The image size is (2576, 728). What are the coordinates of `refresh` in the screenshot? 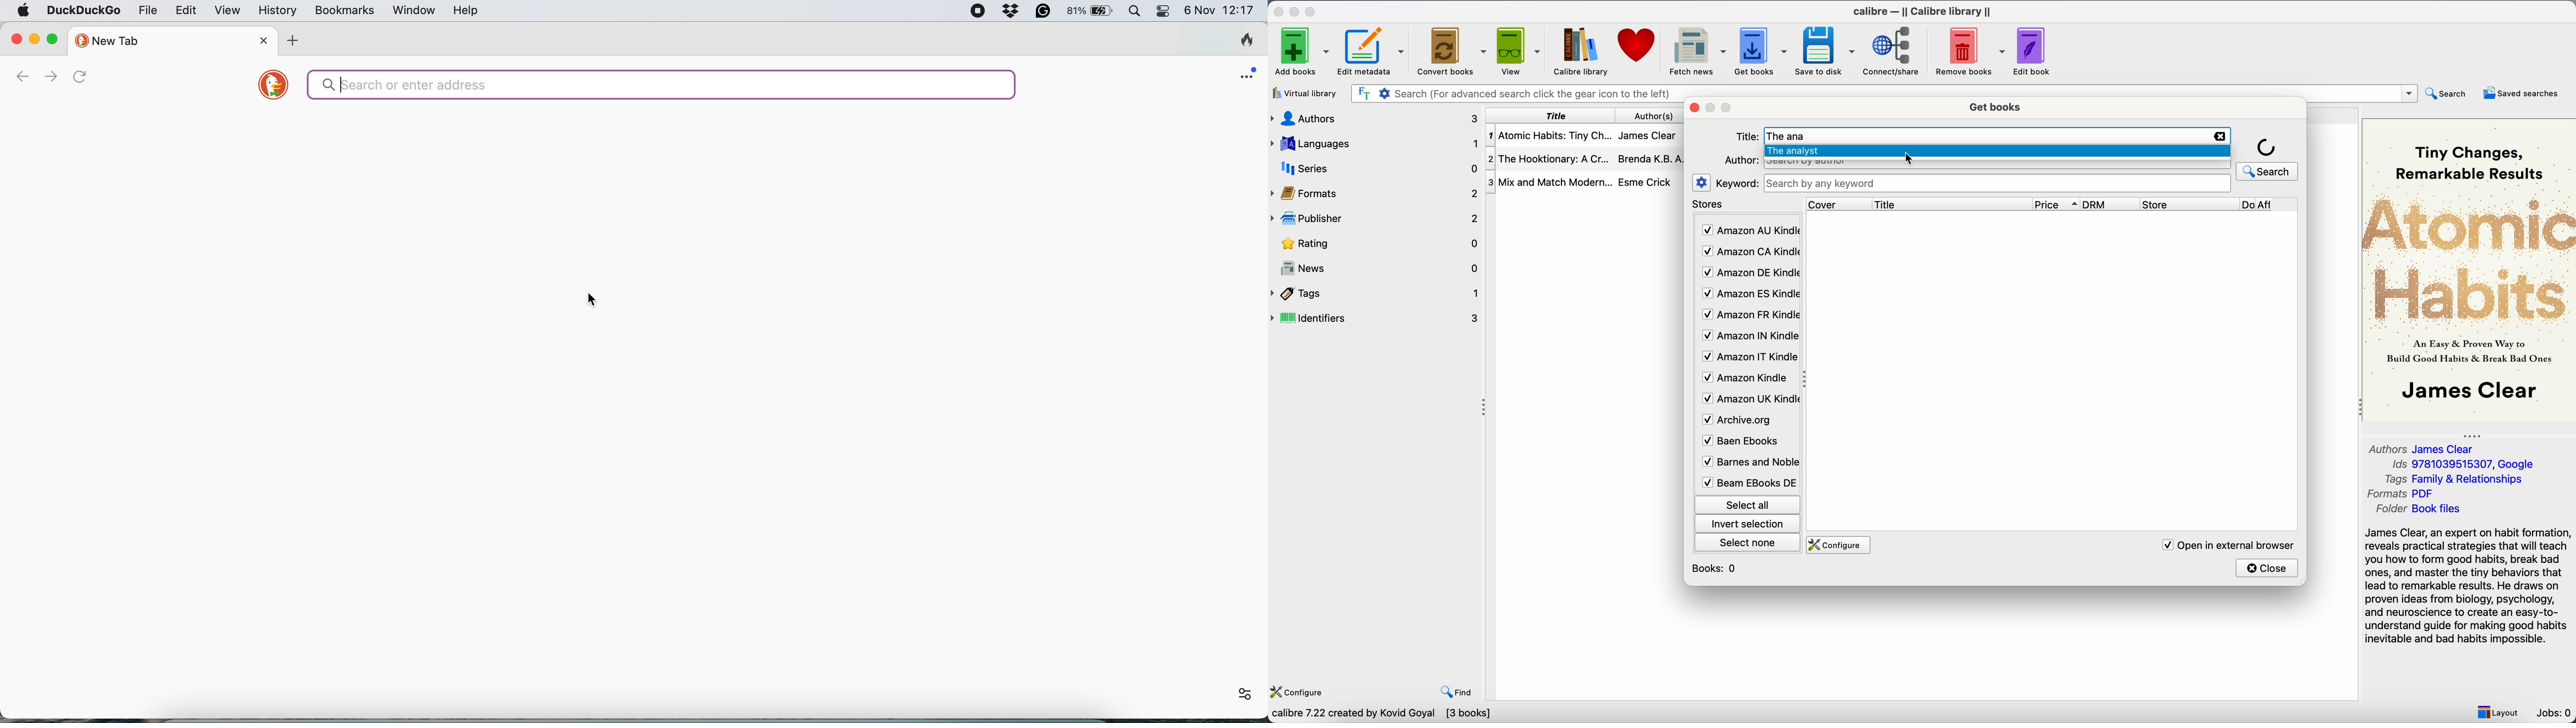 It's located at (83, 78).